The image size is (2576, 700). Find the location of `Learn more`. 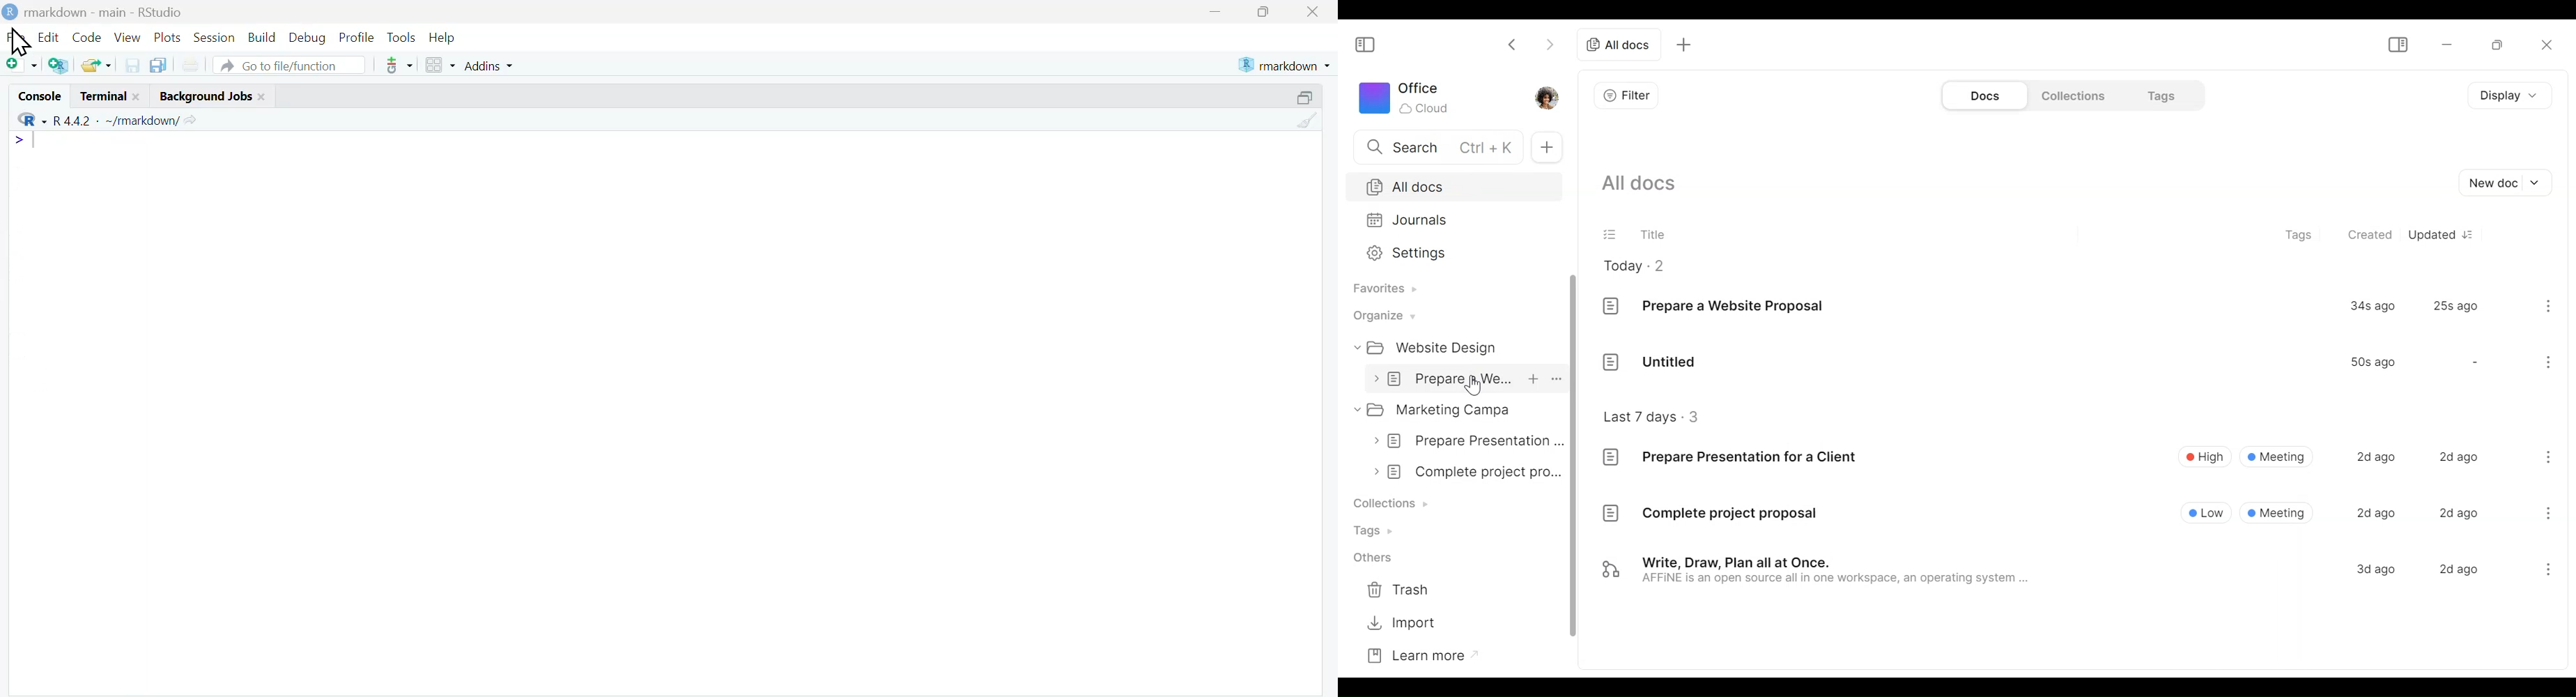

Learn more is located at coordinates (1414, 657).